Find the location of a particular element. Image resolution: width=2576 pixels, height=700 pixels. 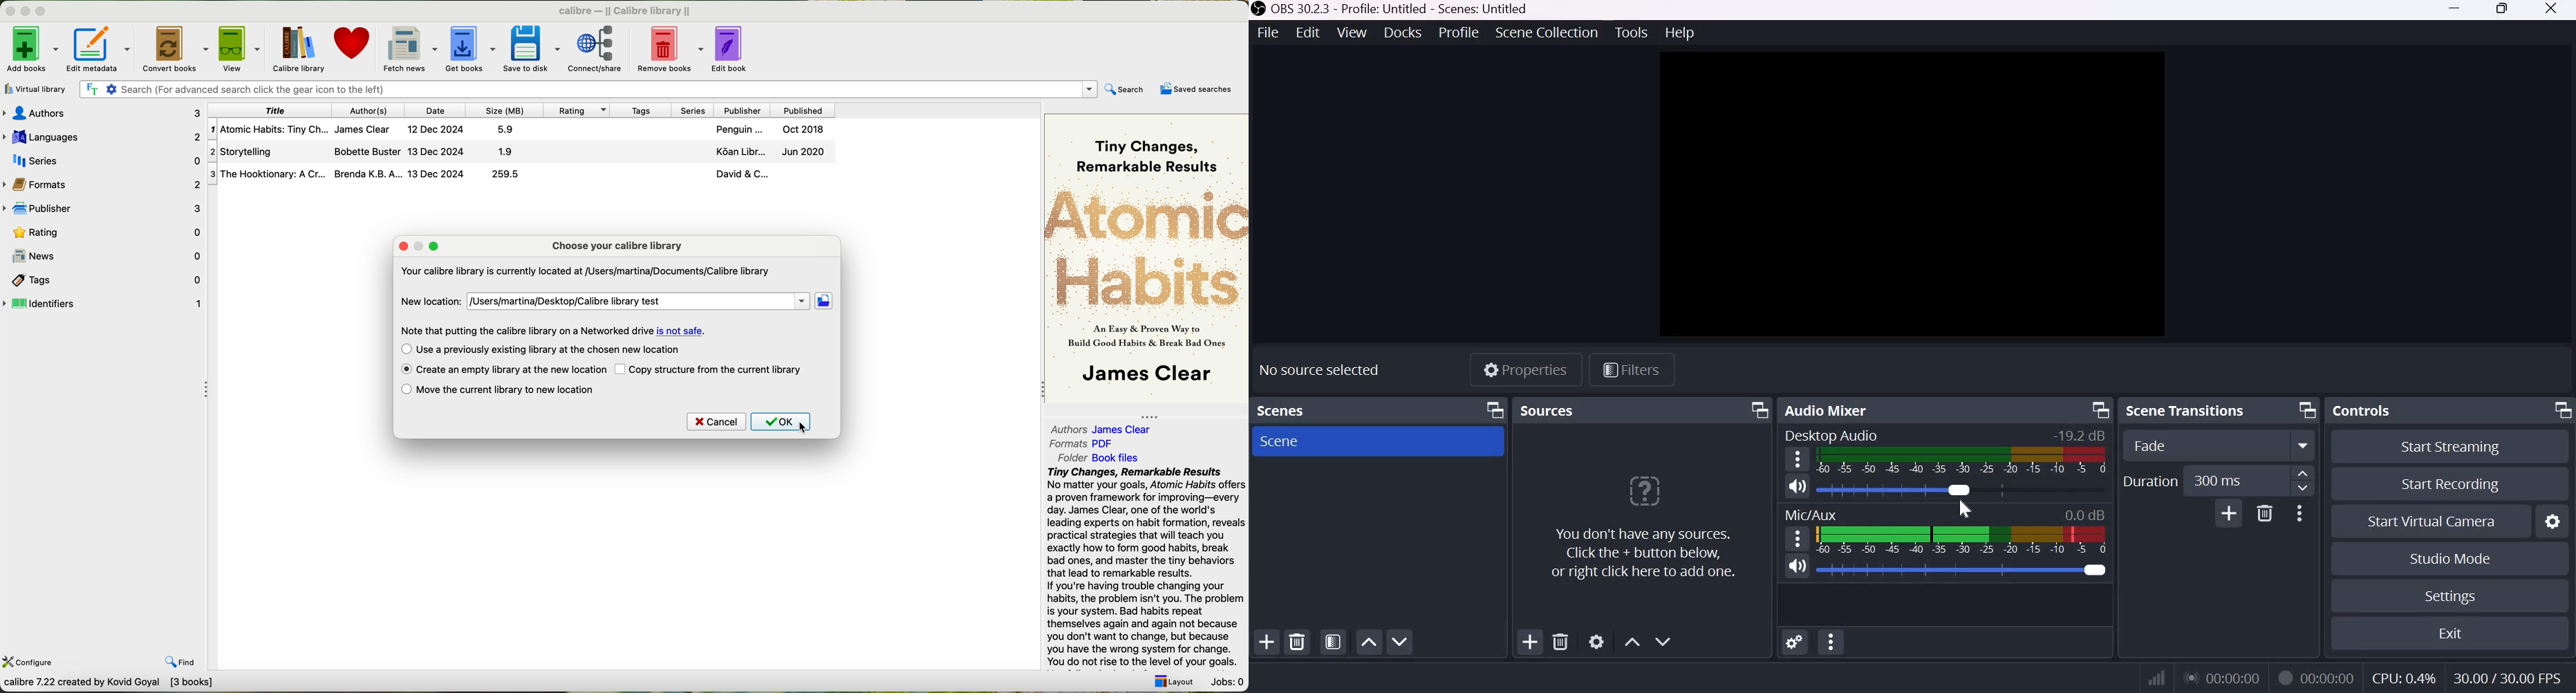

Mic/Aux is located at coordinates (1811, 513).